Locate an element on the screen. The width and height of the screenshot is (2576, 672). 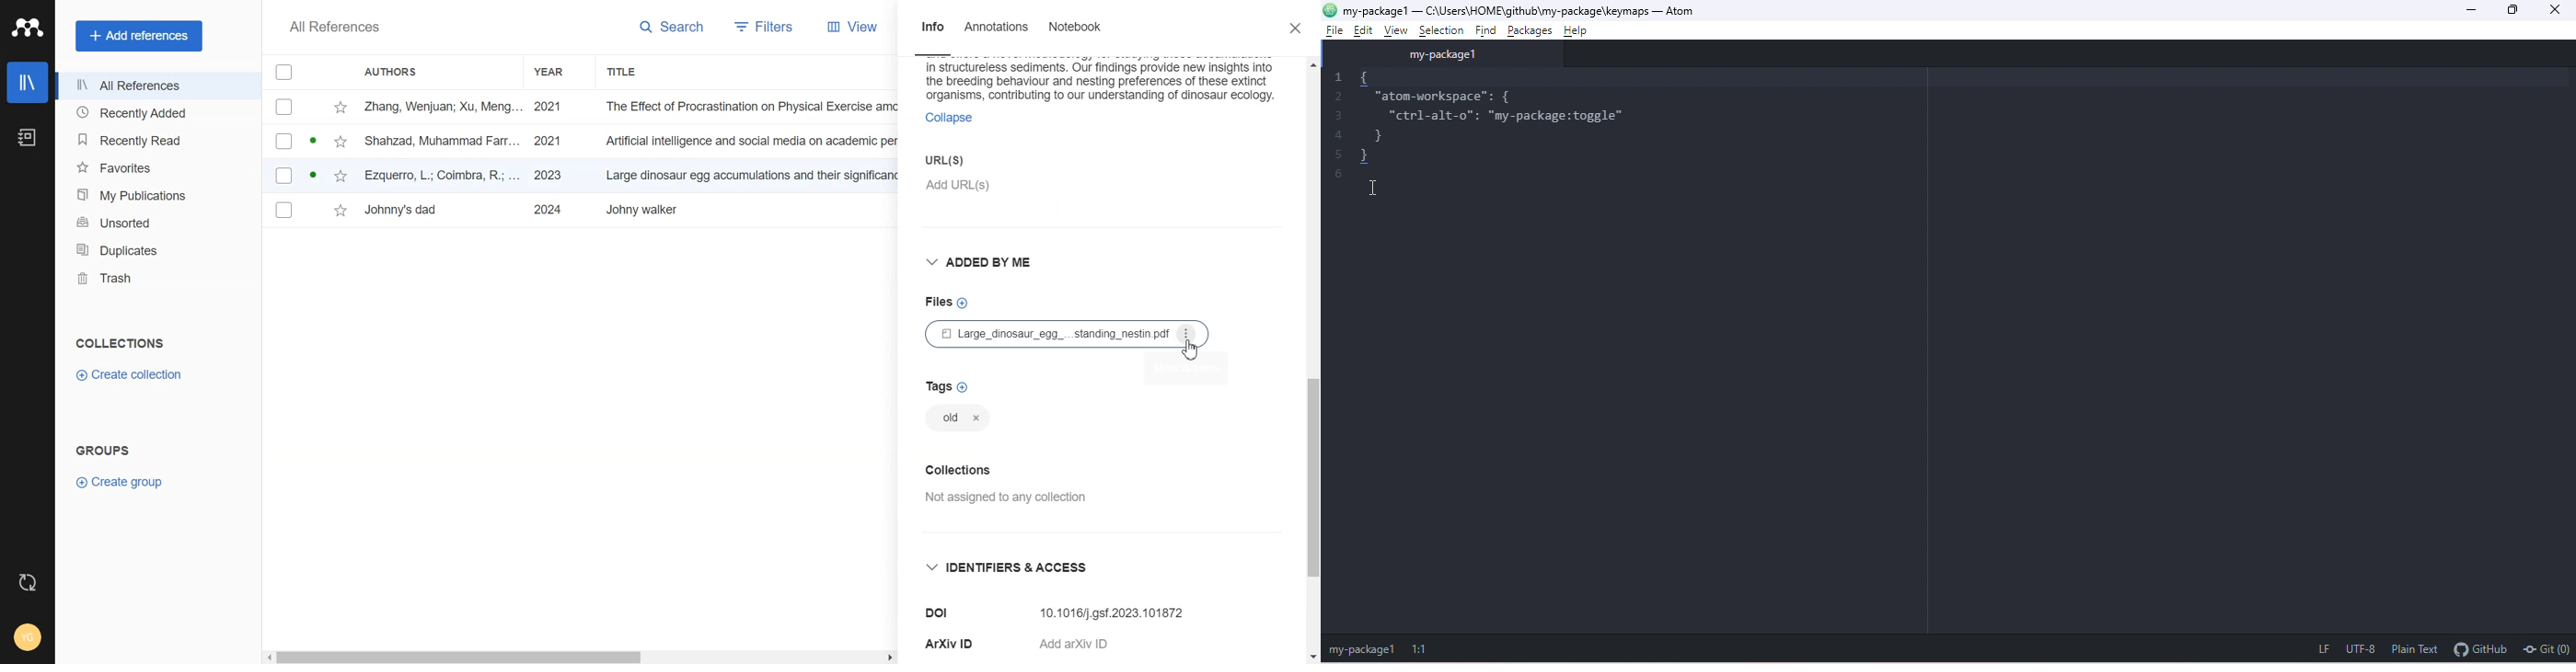
Tag is located at coordinates (956, 420).